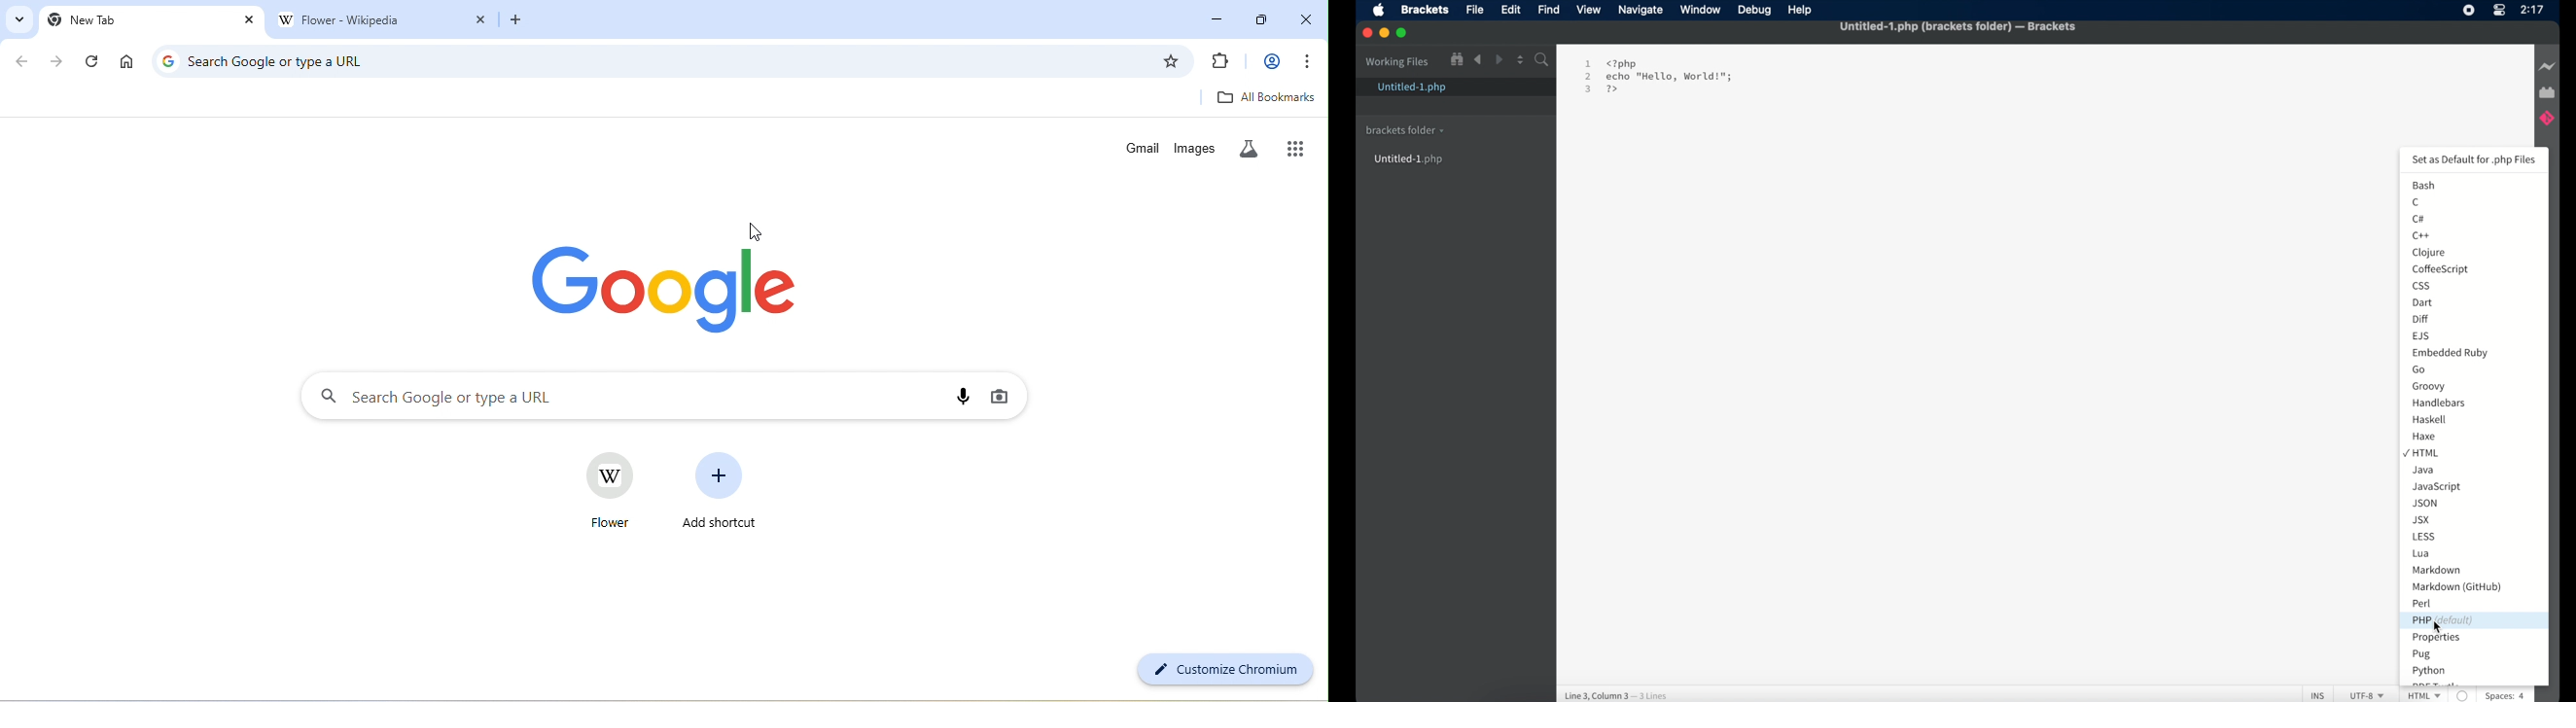  What do you see at coordinates (1498, 59) in the screenshot?
I see `forward` at bounding box center [1498, 59].